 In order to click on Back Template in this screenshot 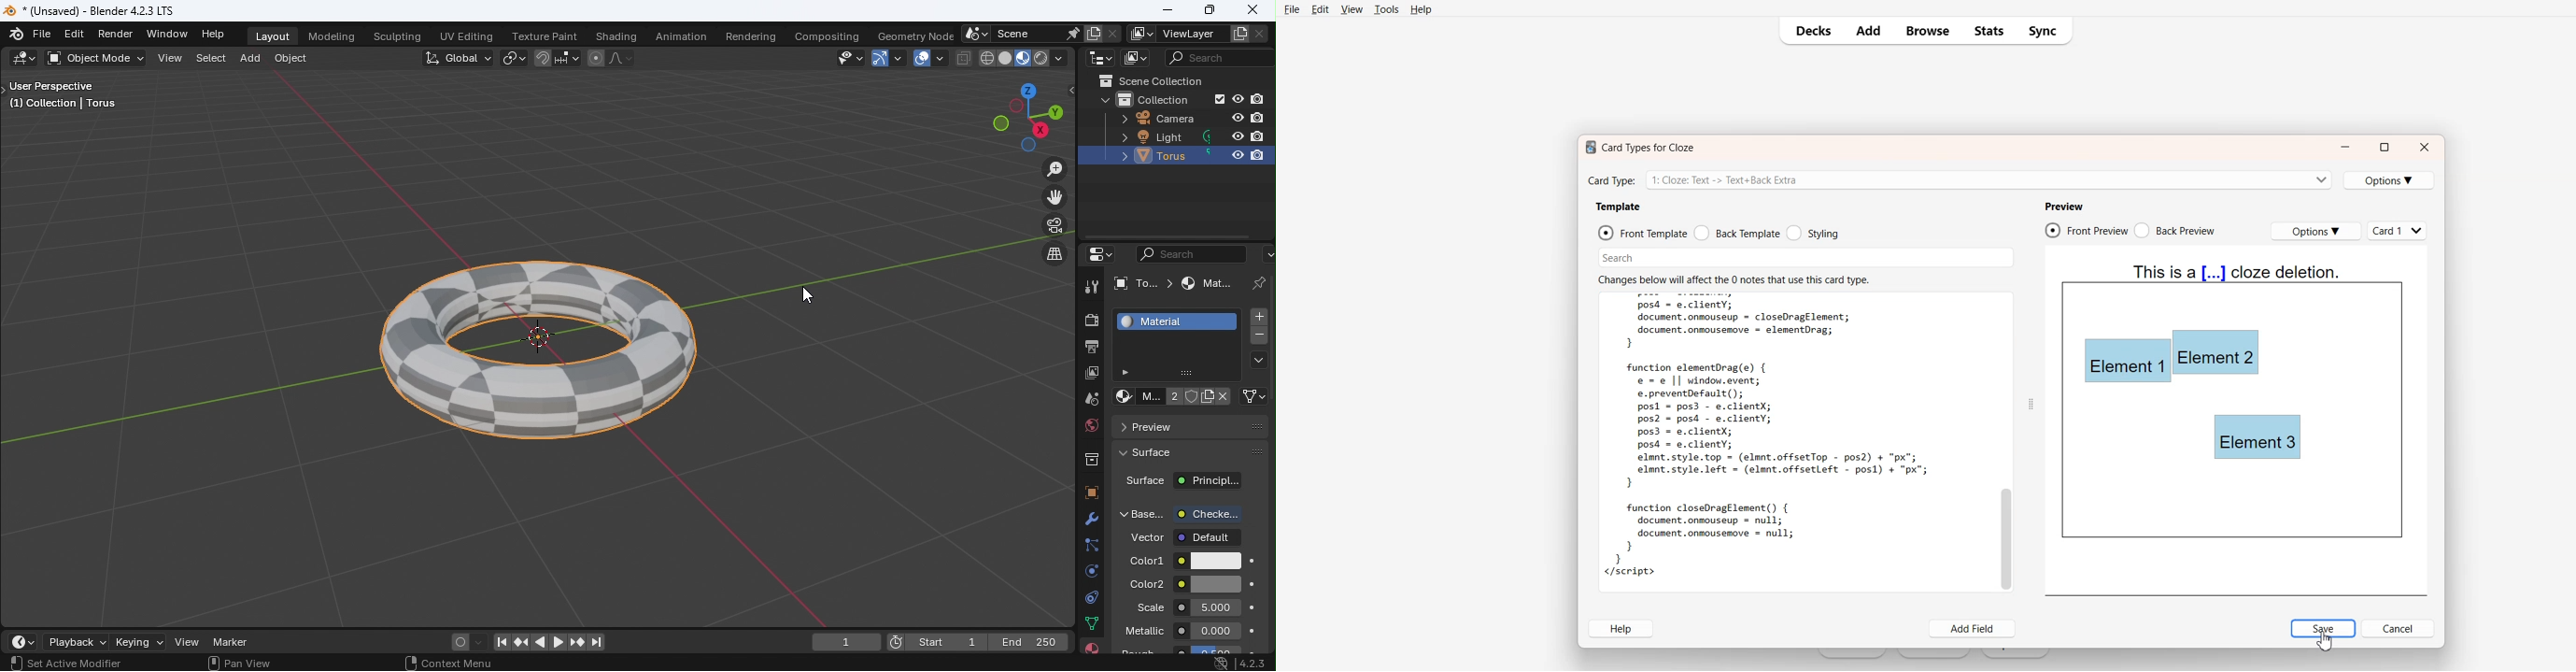, I will do `click(1737, 232)`.